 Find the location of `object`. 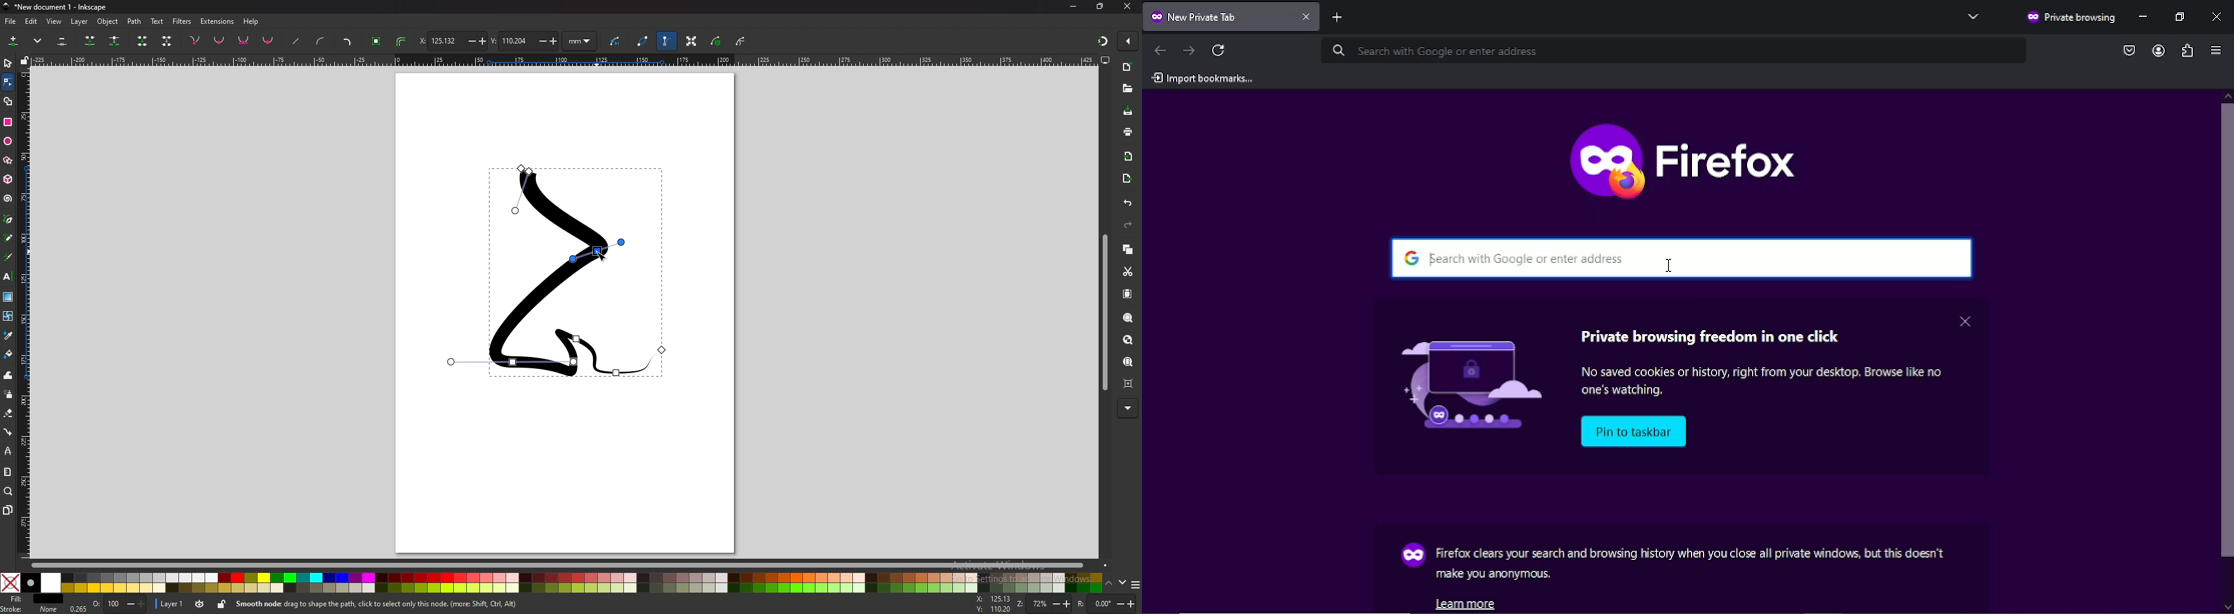

object is located at coordinates (109, 21).